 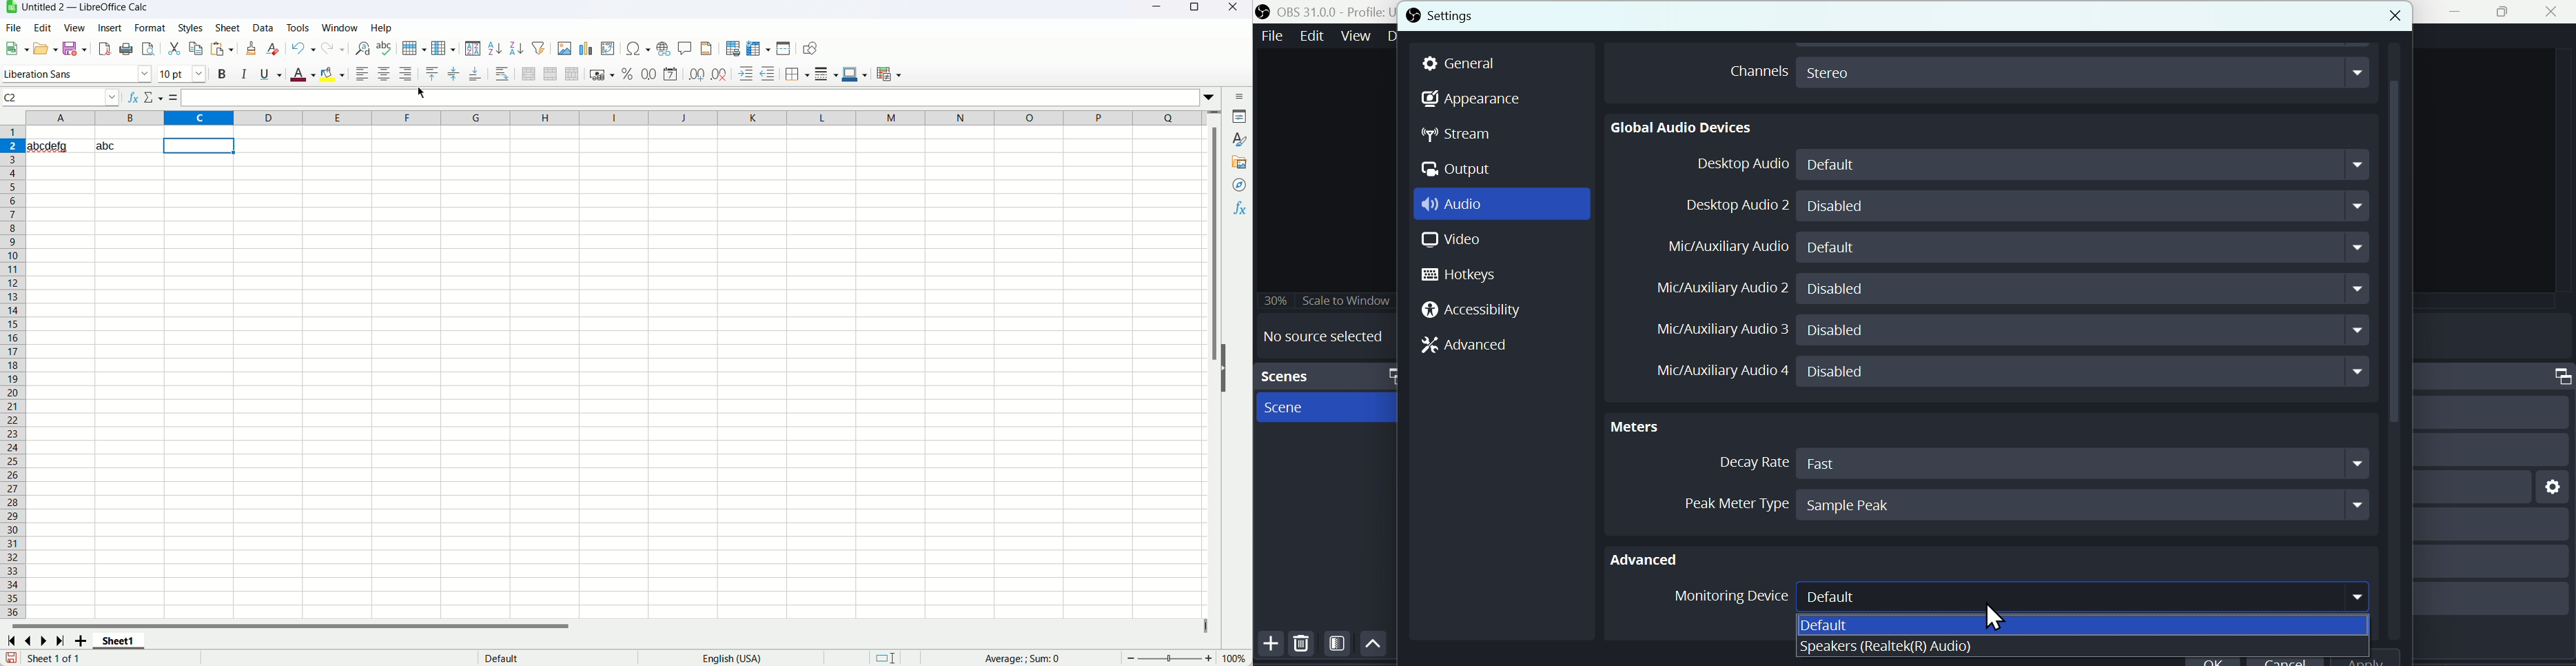 I want to click on Monitoring Device, so click(x=1727, y=598).